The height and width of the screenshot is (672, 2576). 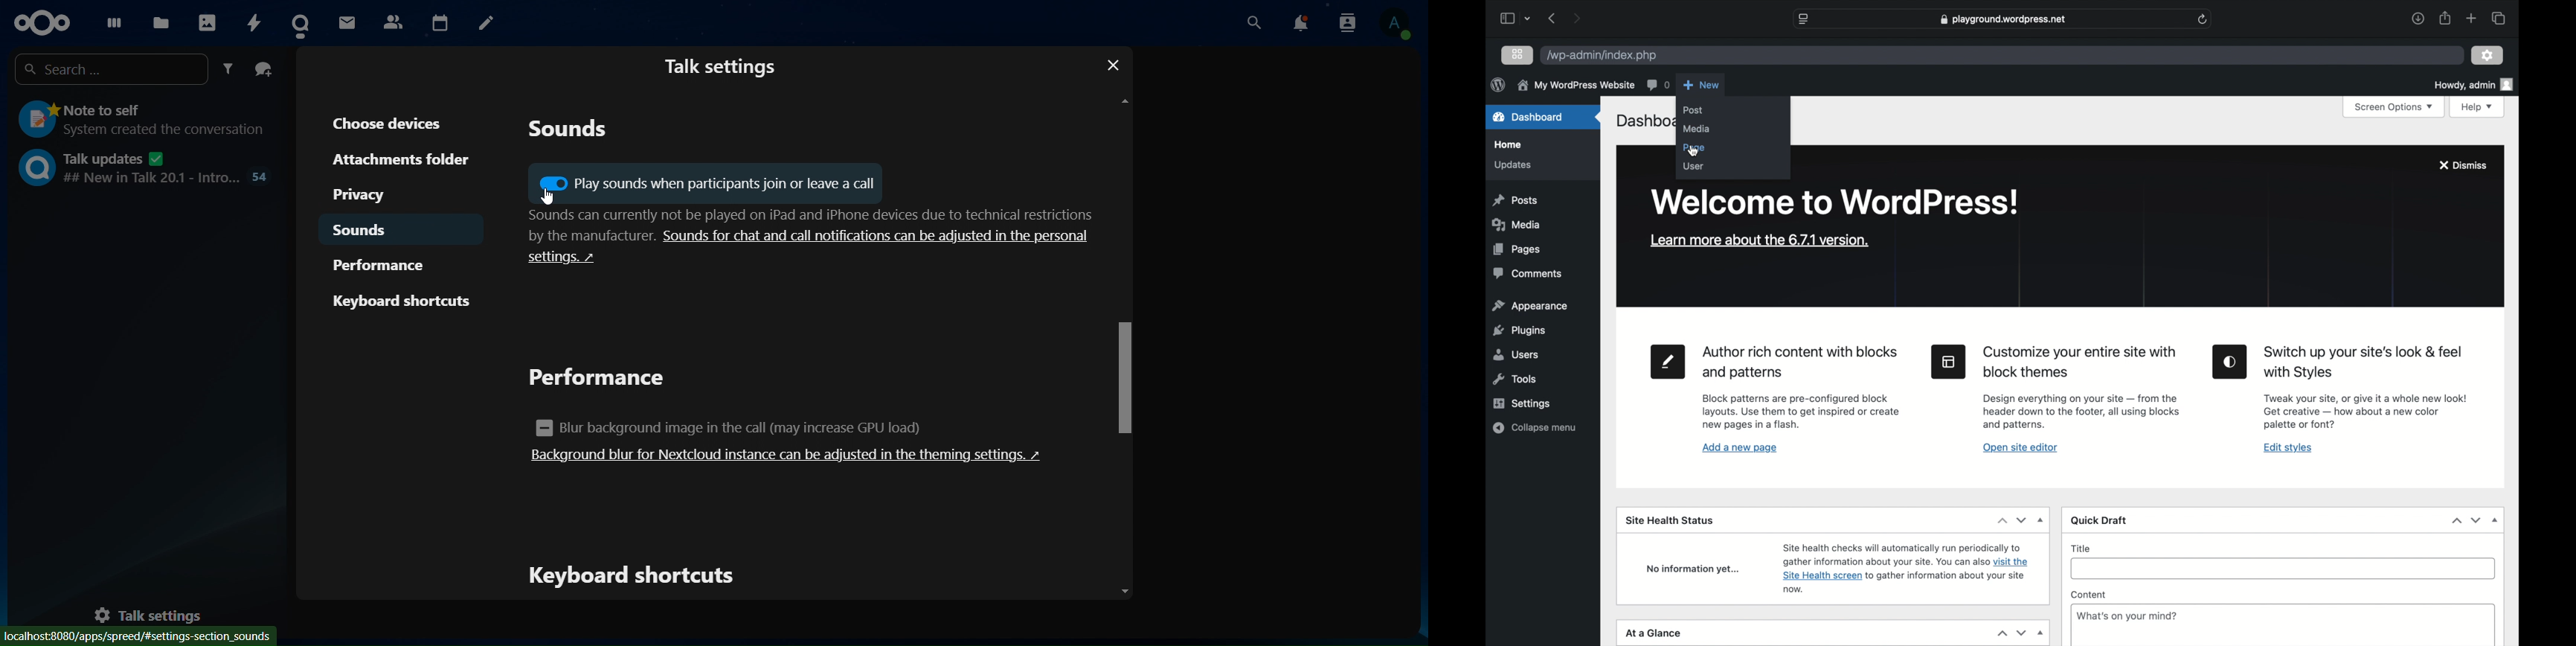 What do you see at coordinates (144, 118) in the screenshot?
I see `note a self  System outdated the conversation` at bounding box center [144, 118].